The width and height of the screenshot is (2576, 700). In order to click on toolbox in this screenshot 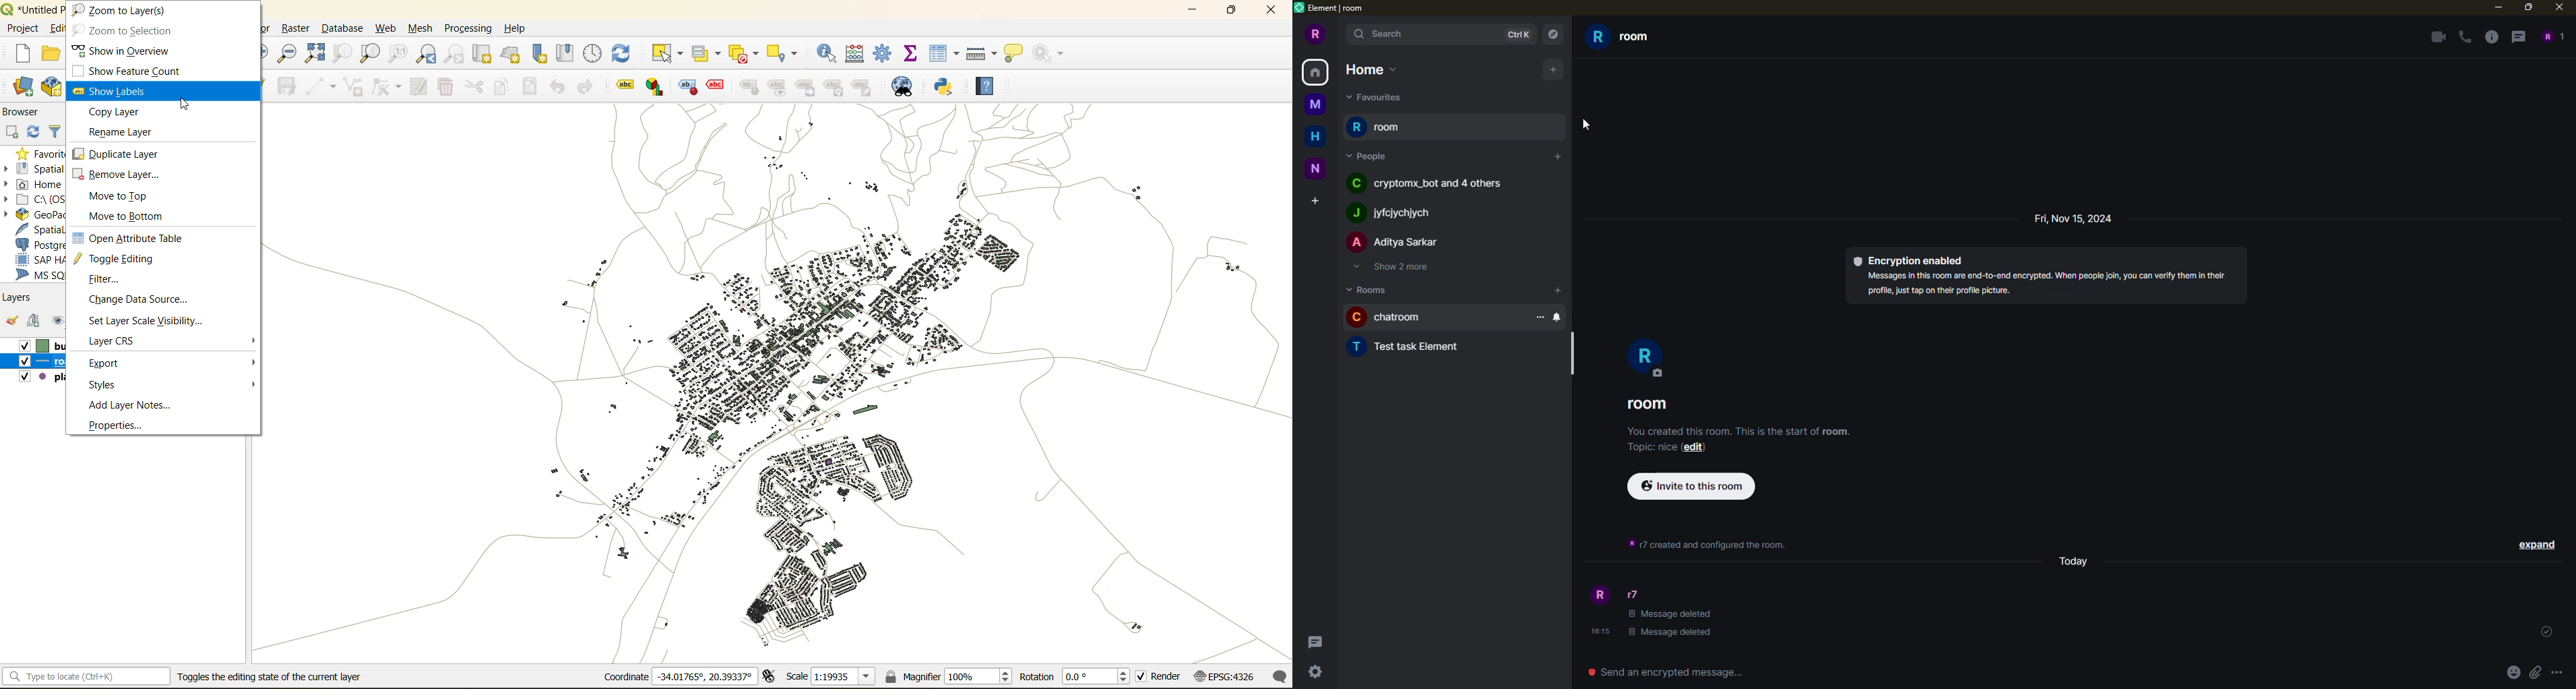, I will do `click(885, 53)`.